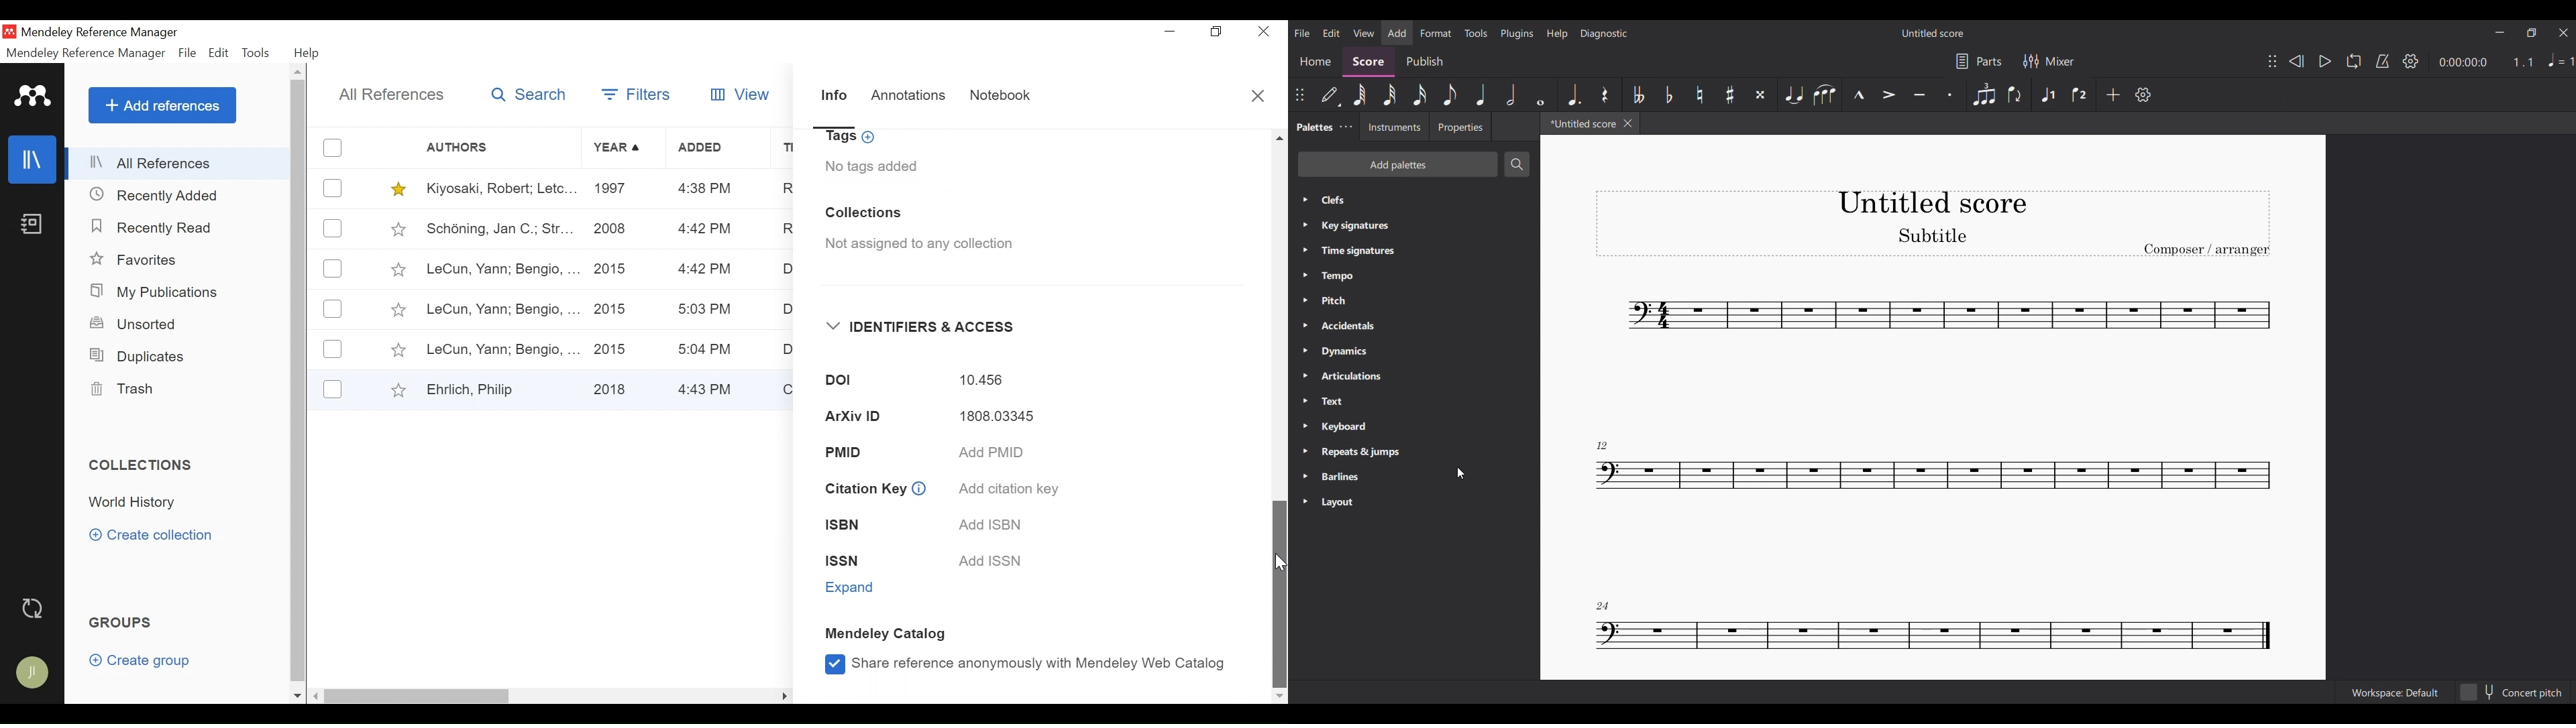 This screenshot has width=2576, height=728. I want to click on Schéning, Jan C.; Str..., so click(498, 229).